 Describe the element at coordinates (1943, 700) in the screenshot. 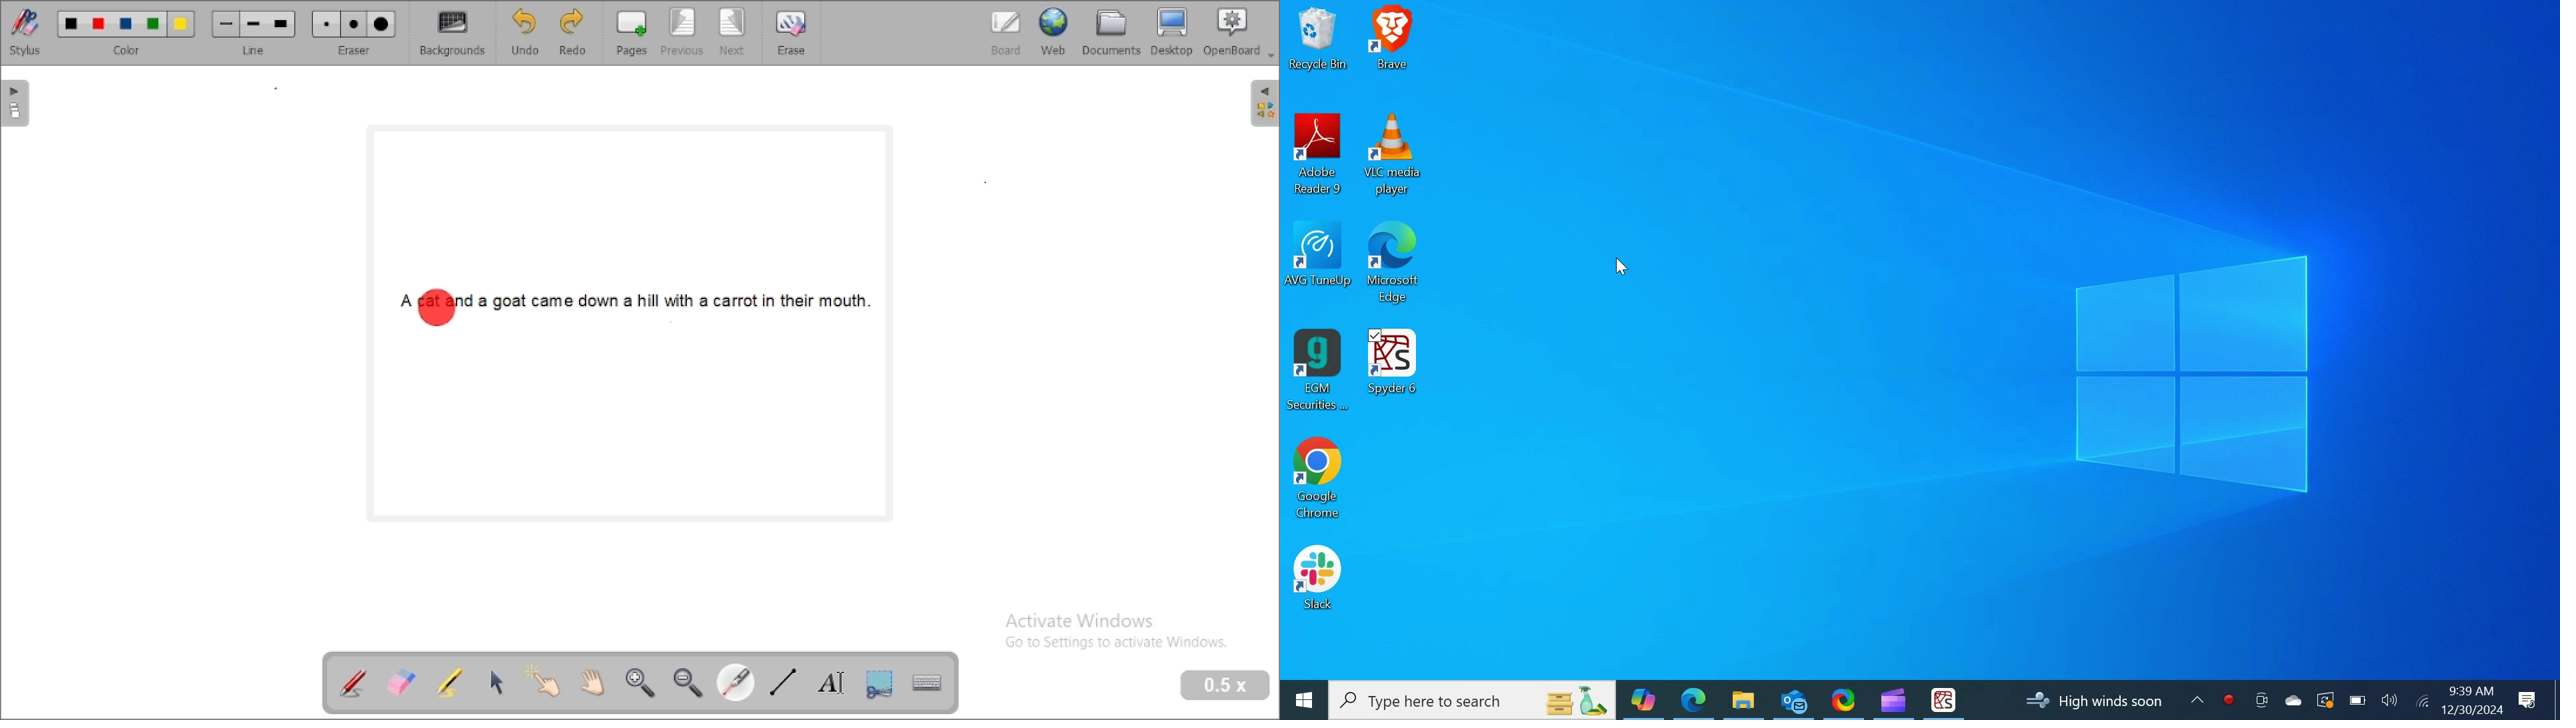

I see `Spyder Desktop Icon` at that location.